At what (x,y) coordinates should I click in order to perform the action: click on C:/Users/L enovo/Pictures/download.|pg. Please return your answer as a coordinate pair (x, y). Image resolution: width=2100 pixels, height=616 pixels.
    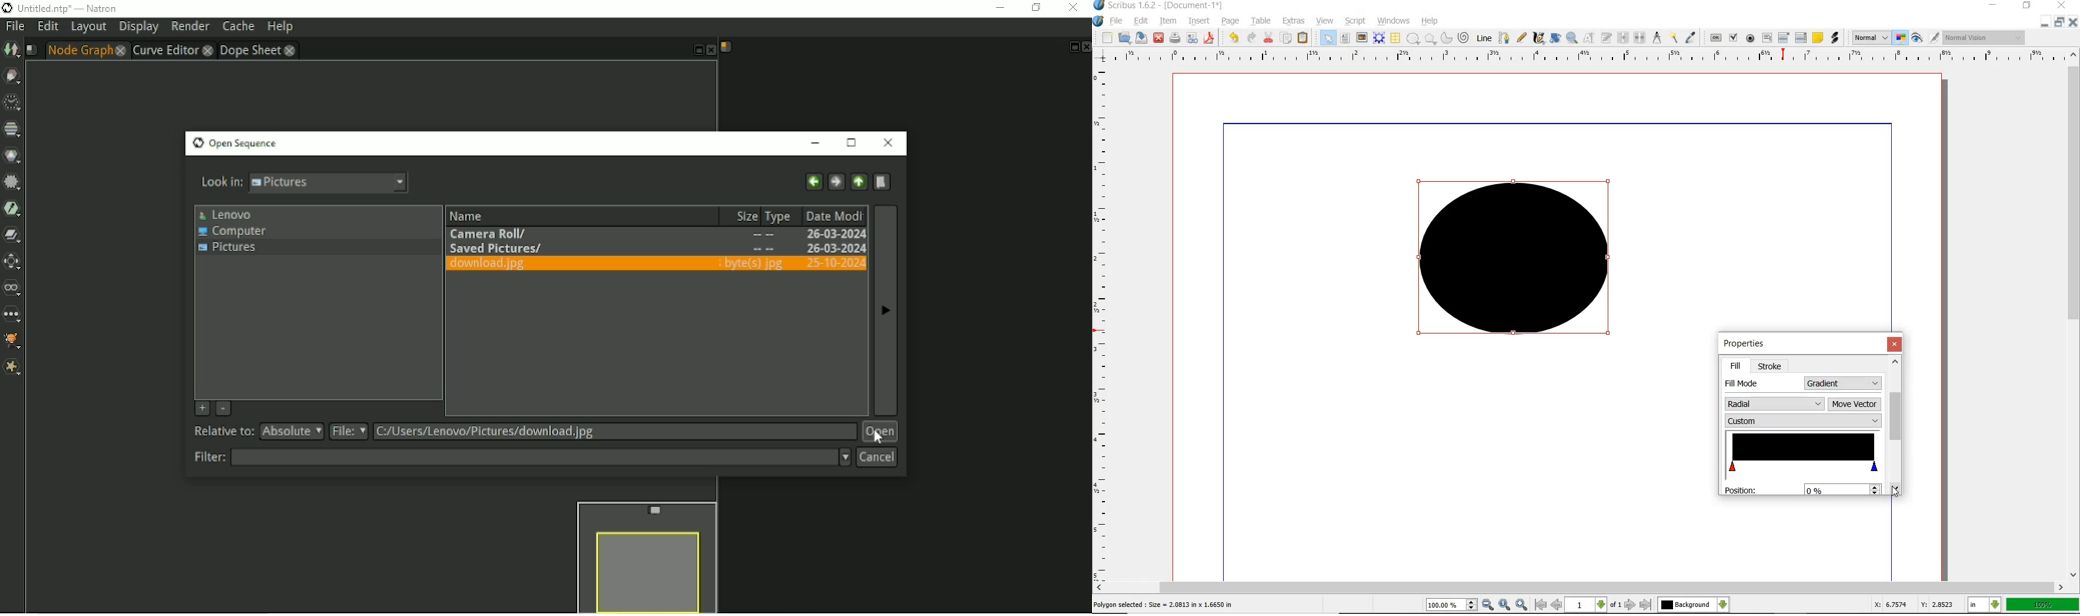
    Looking at the image, I should click on (490, 432).